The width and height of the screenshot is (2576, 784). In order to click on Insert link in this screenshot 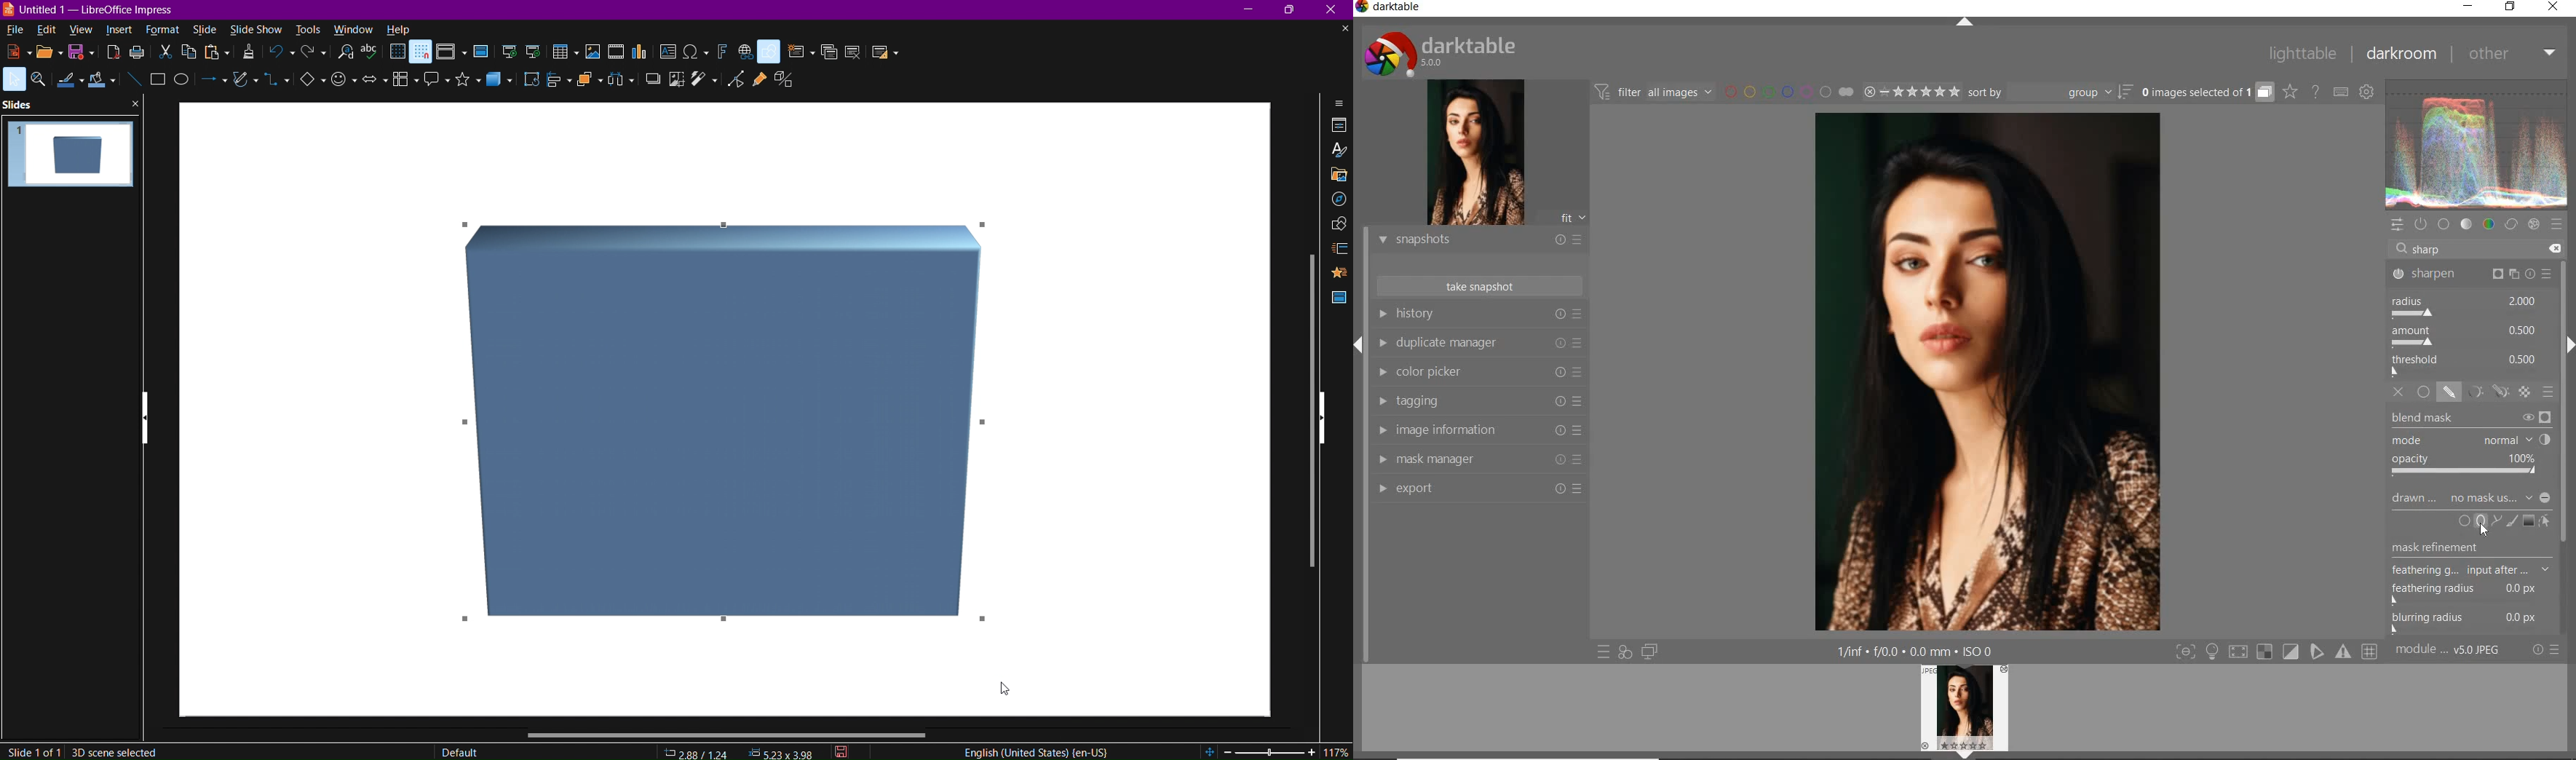, I will do `click(745, 52)`.